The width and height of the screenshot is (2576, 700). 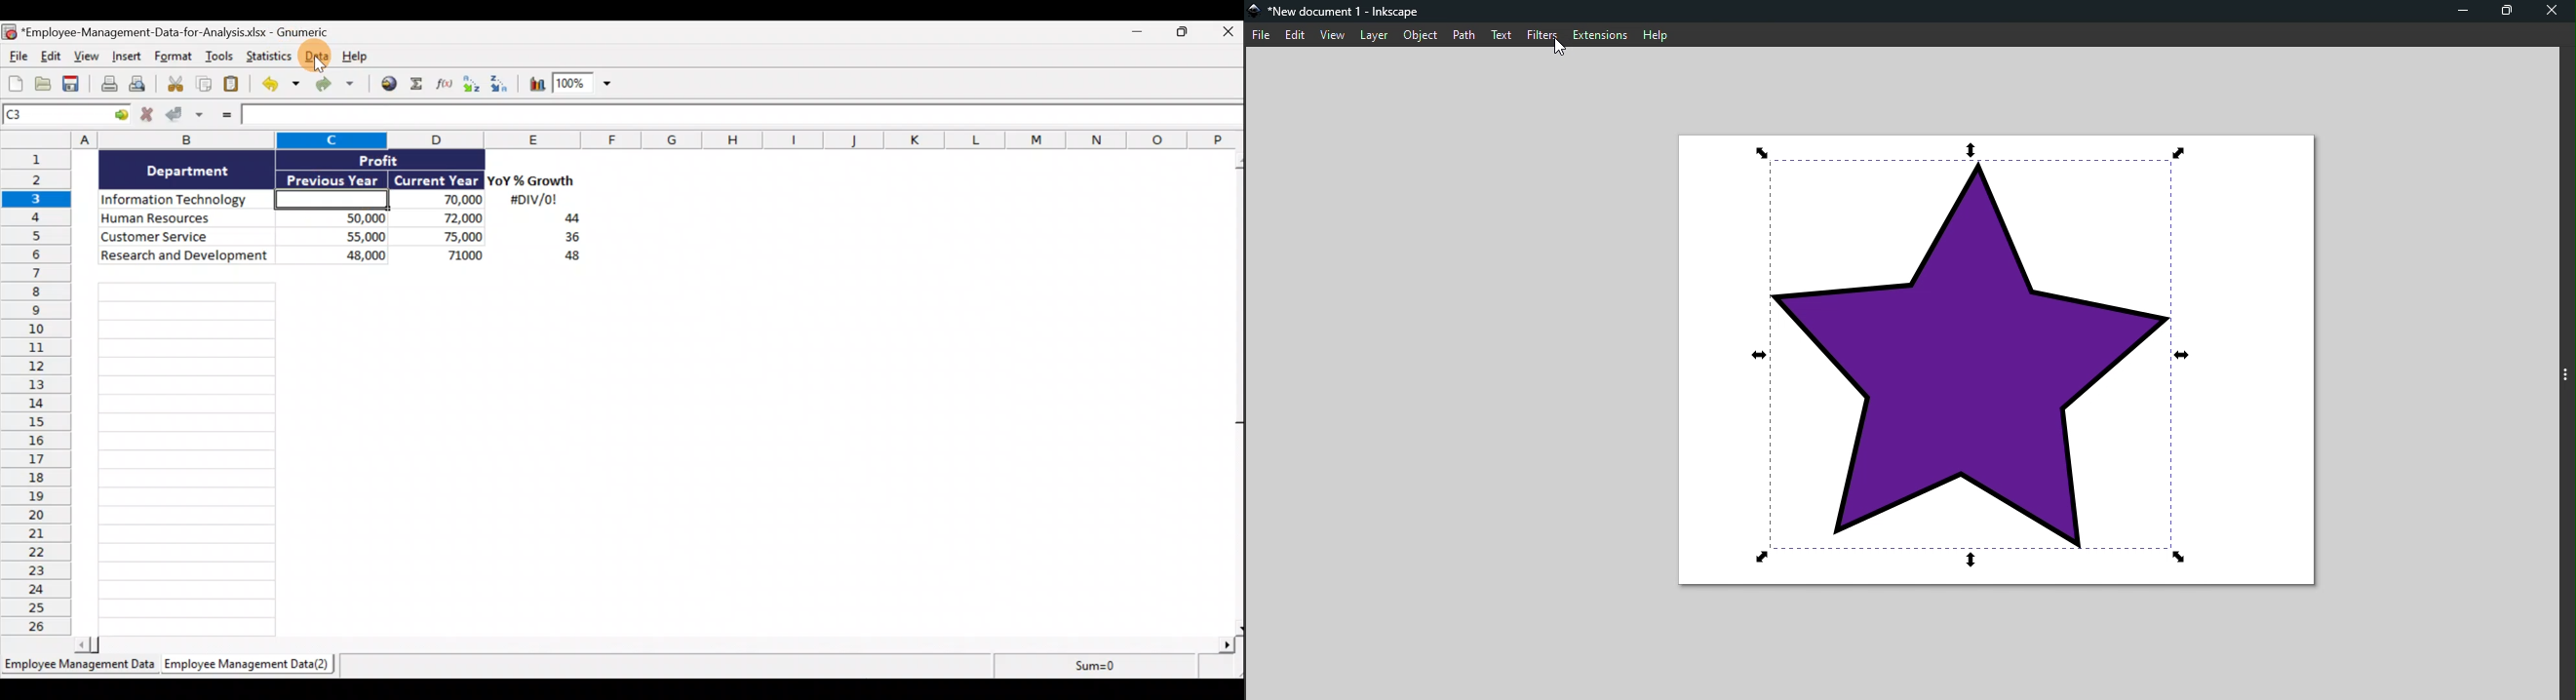 I want to click on Data, so click(x=316, y=56).